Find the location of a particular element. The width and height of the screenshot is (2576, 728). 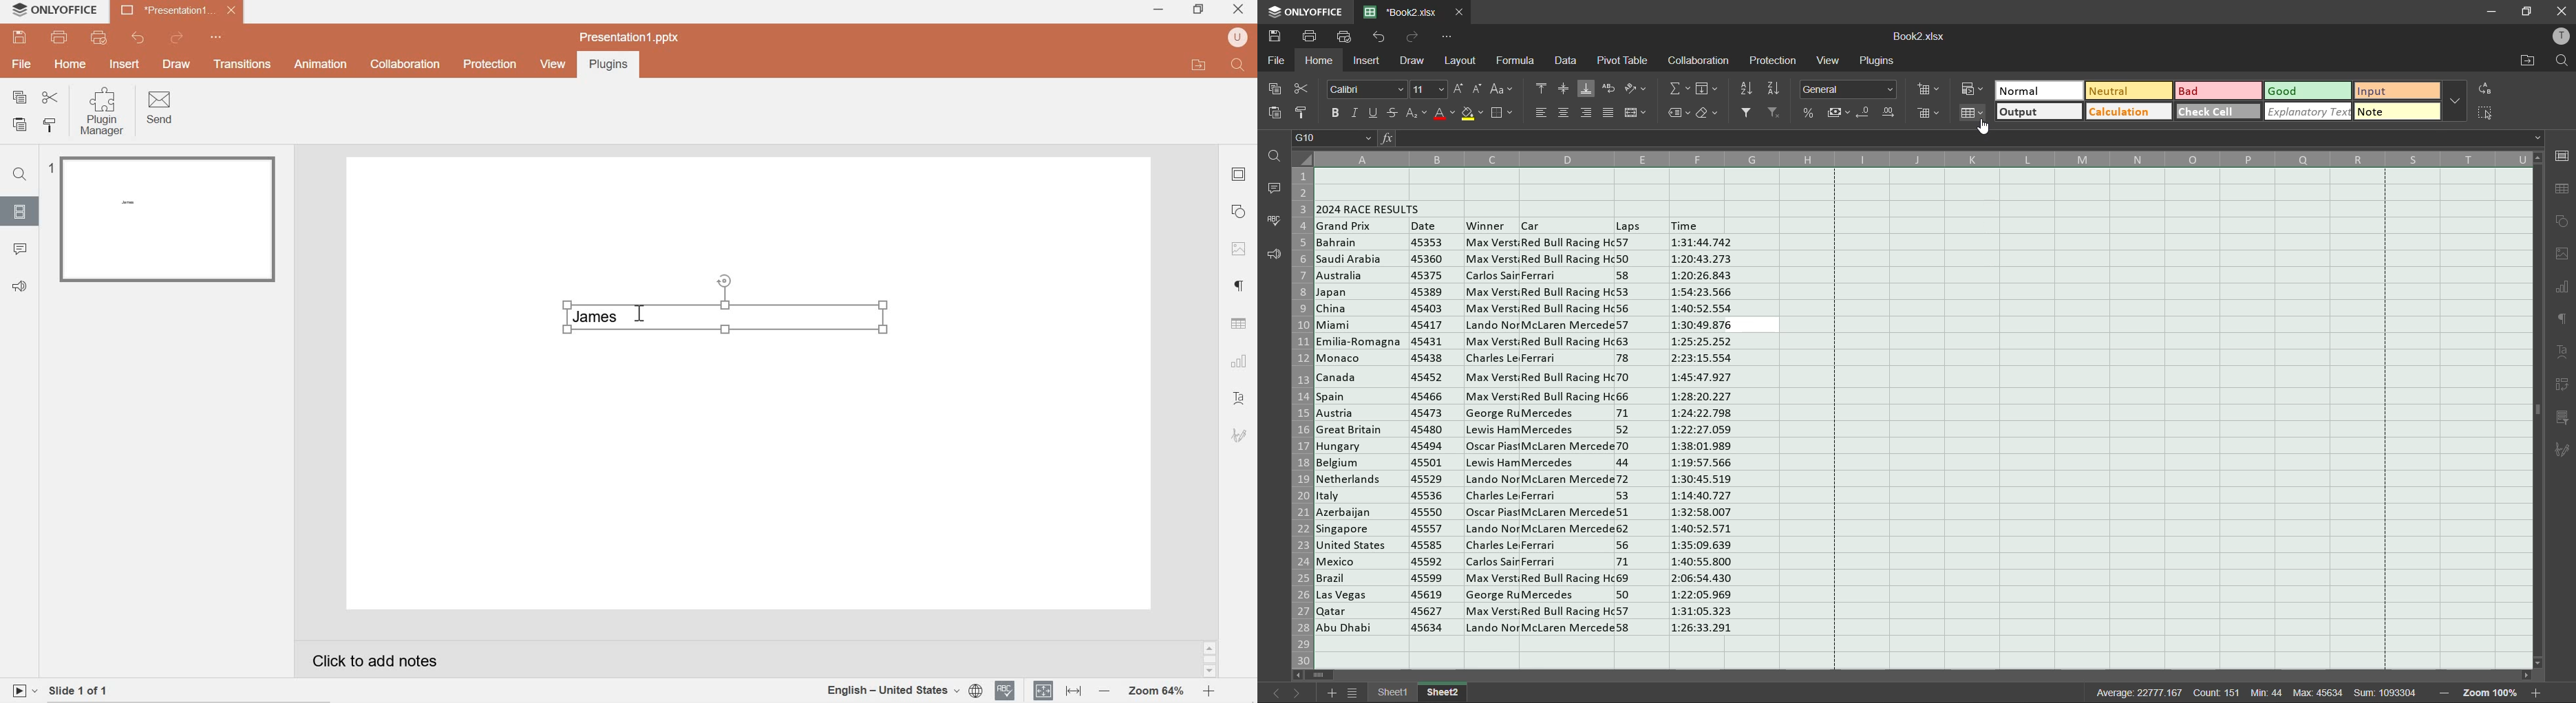

slide 1 is located at coordinates (164, 219).